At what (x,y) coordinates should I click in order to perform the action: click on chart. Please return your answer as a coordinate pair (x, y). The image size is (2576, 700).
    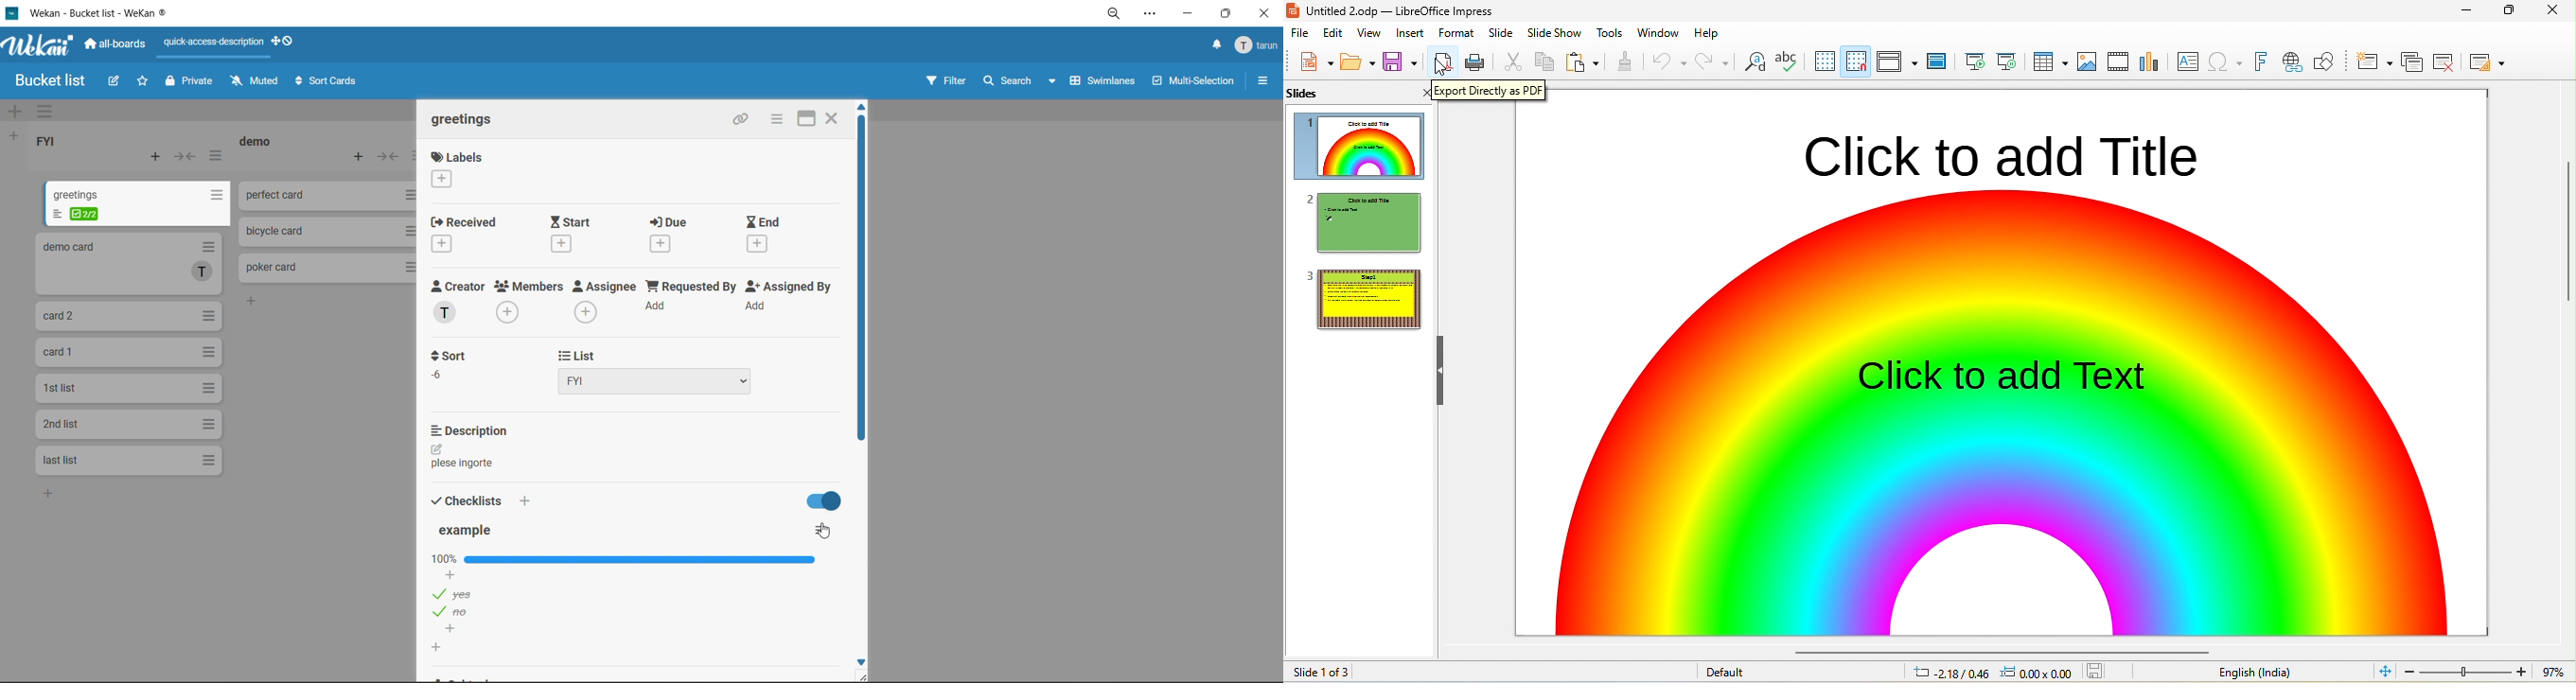
    Looking at the image, I should click on (2149, 62).